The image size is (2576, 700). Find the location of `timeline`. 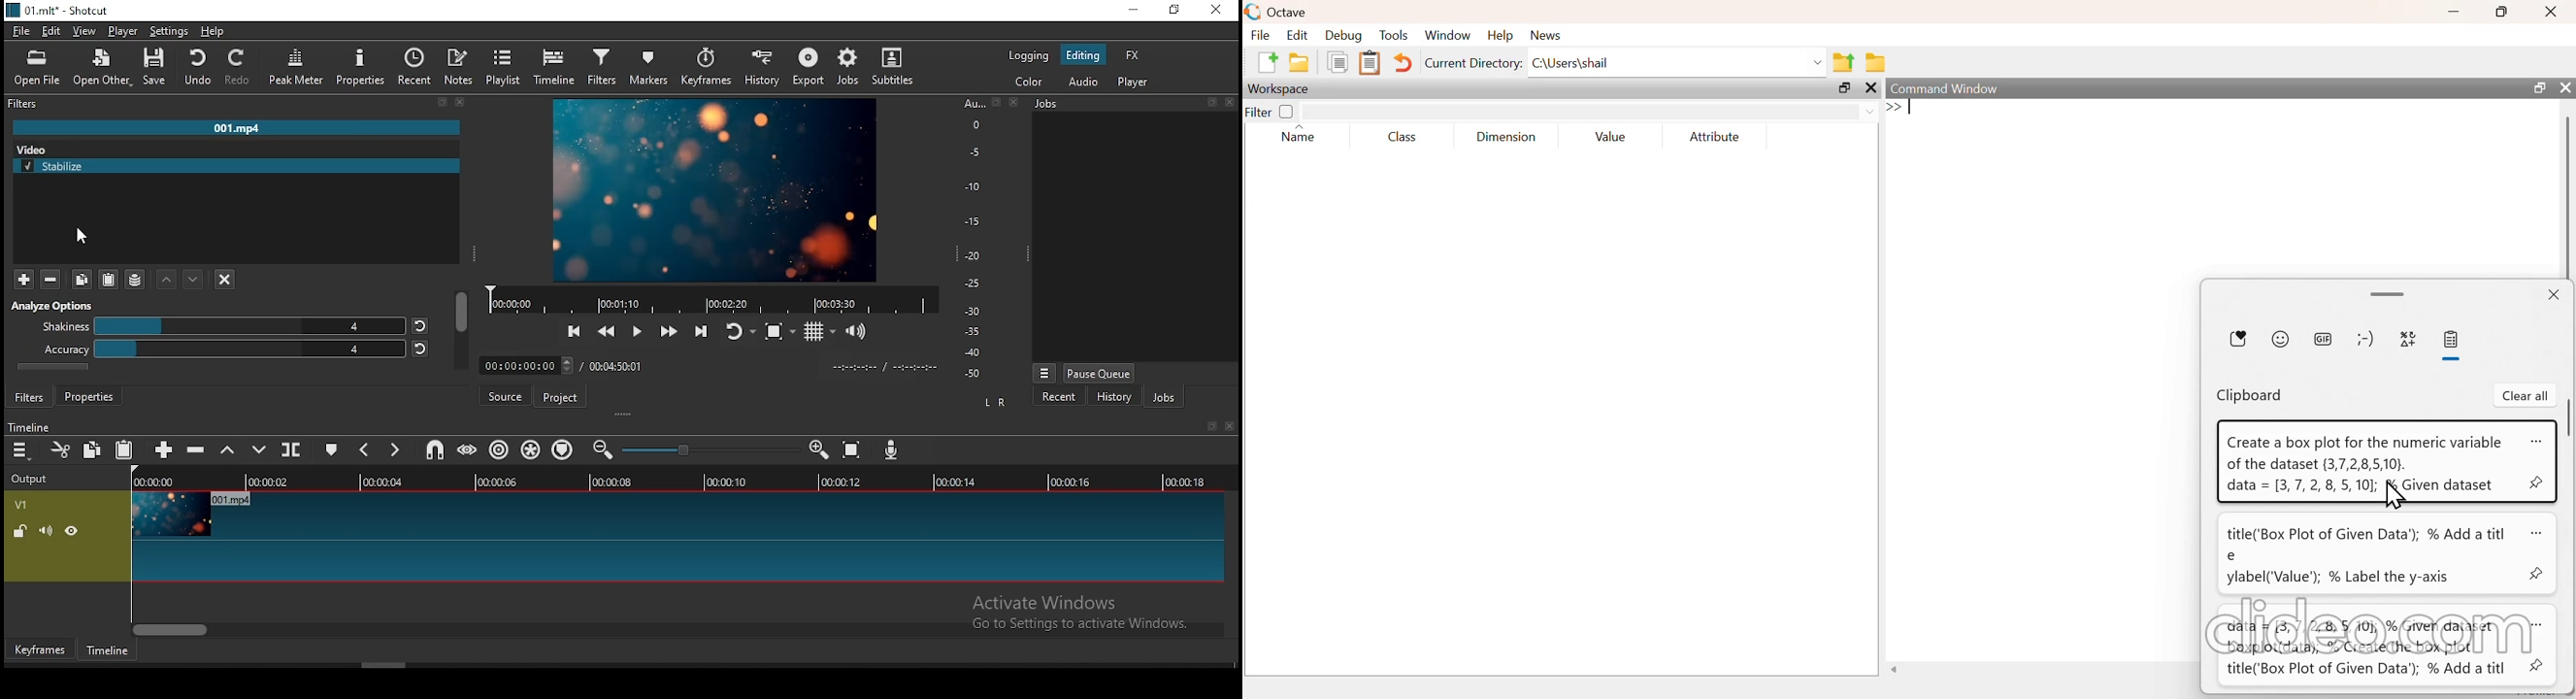

timeline is located at coordinates (105, 650).